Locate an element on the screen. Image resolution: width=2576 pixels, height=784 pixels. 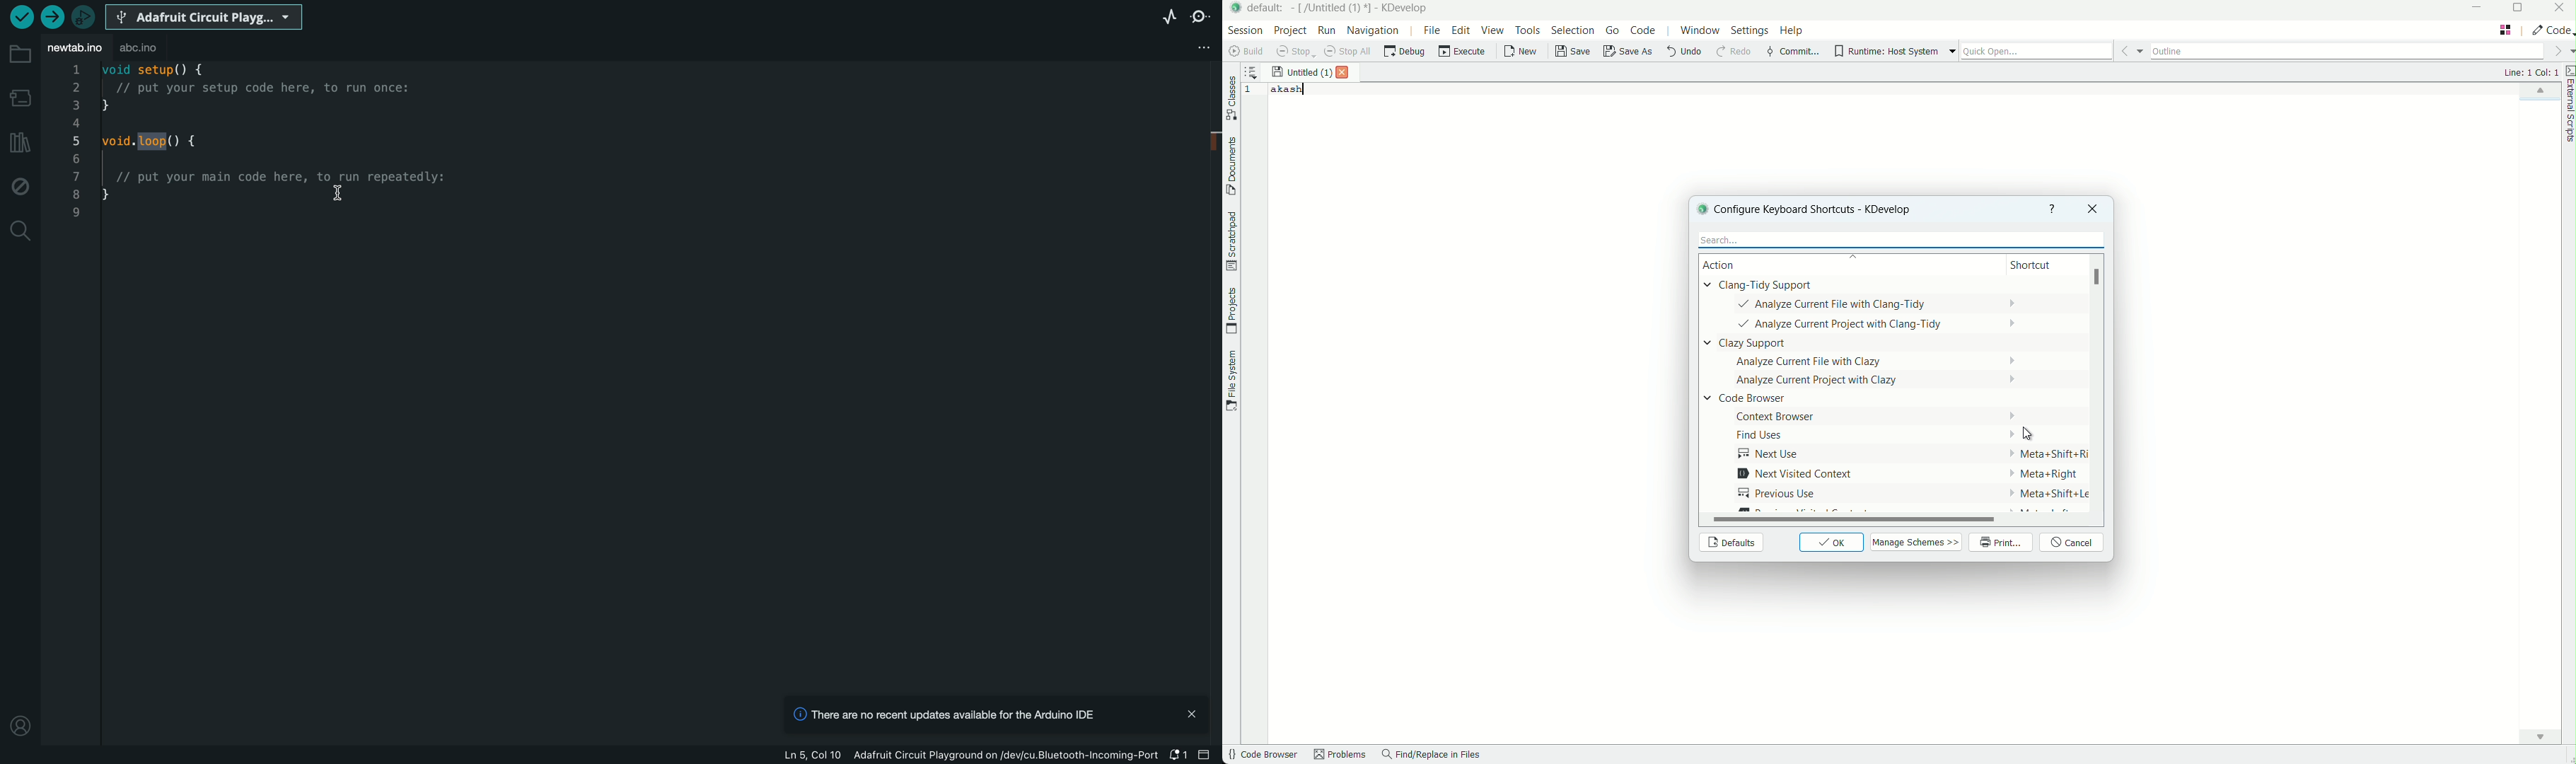
file system is located at coordinates (1231, 378).